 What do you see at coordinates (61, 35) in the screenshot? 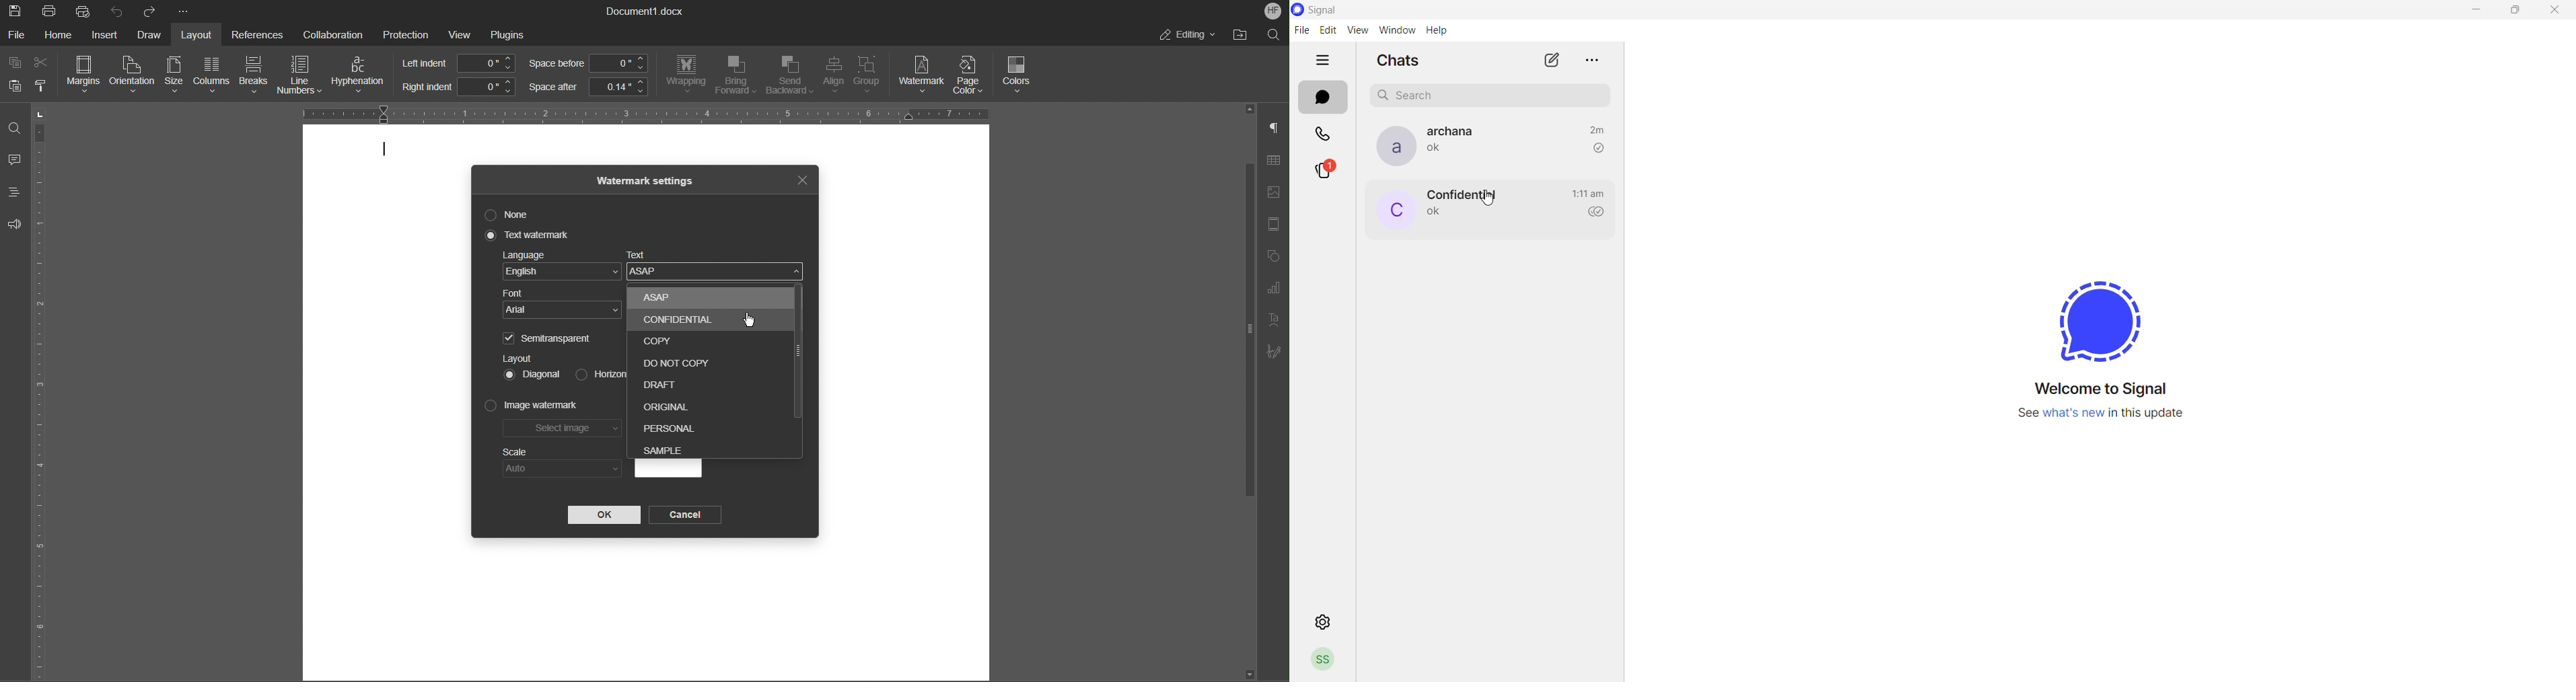
I see `Home` at bounding box center [61, 35].